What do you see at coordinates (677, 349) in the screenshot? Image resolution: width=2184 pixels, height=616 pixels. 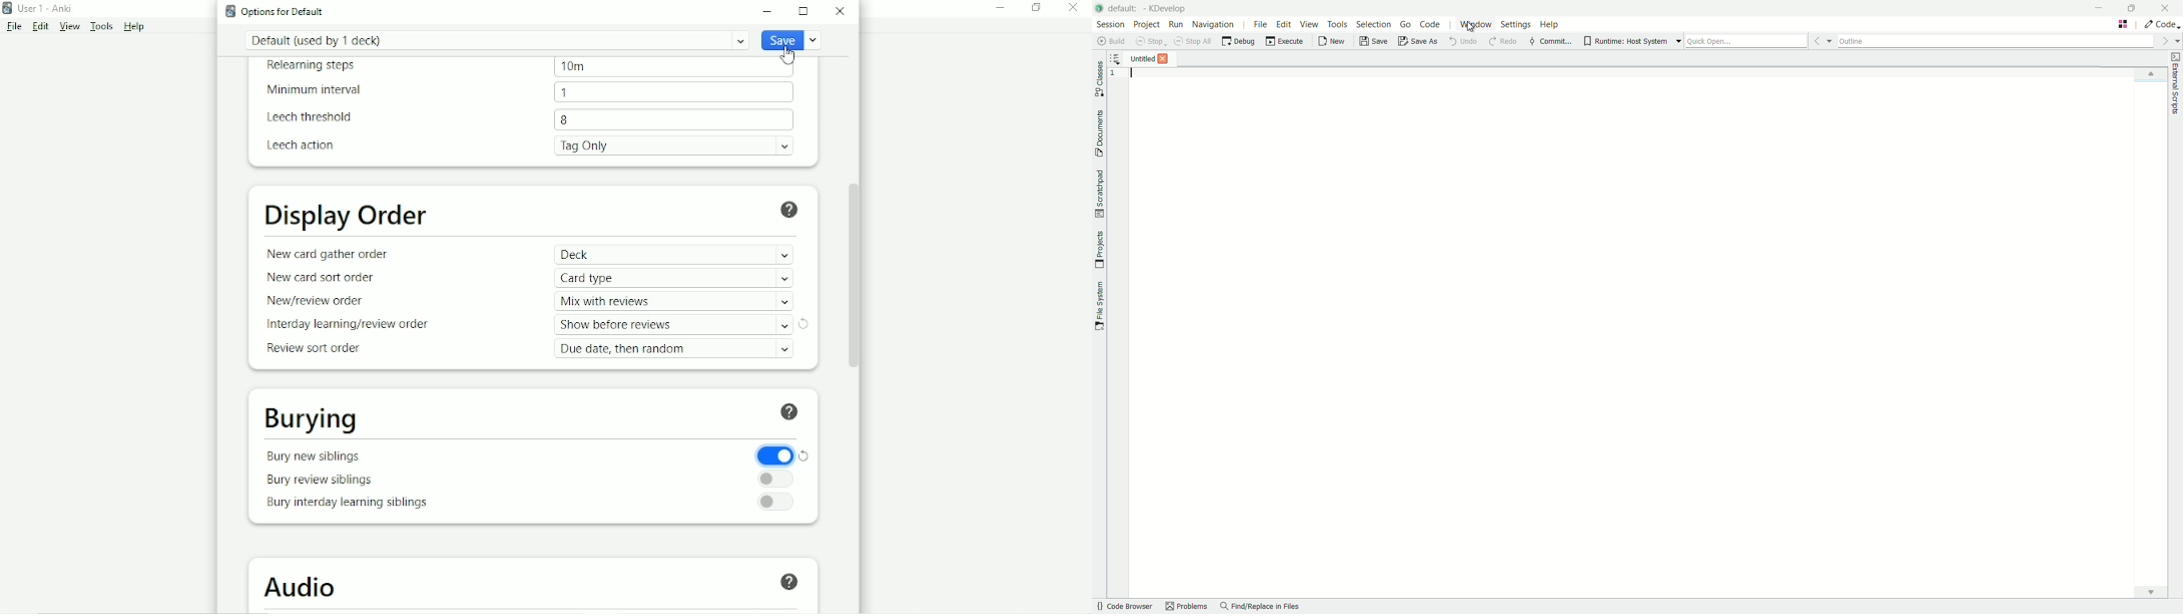 I see `Due date, then random` at bounding box center [677, 349].